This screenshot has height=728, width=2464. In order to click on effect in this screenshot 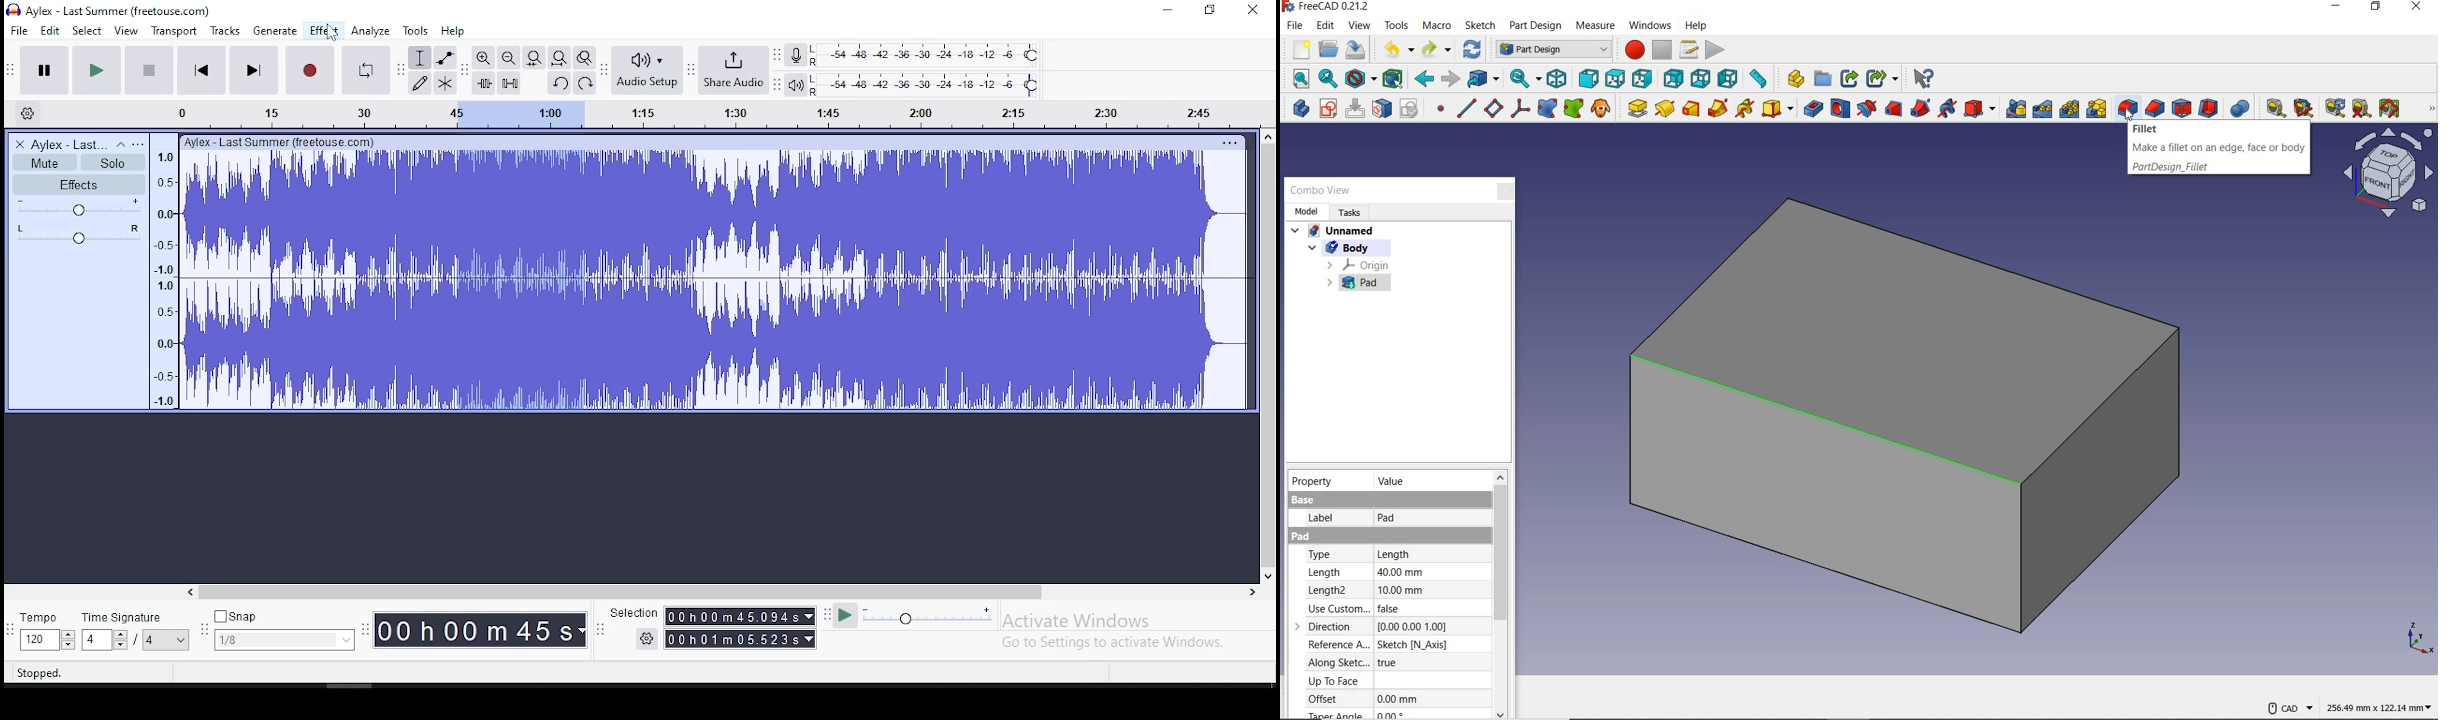, I will do `click(325, 31)`.